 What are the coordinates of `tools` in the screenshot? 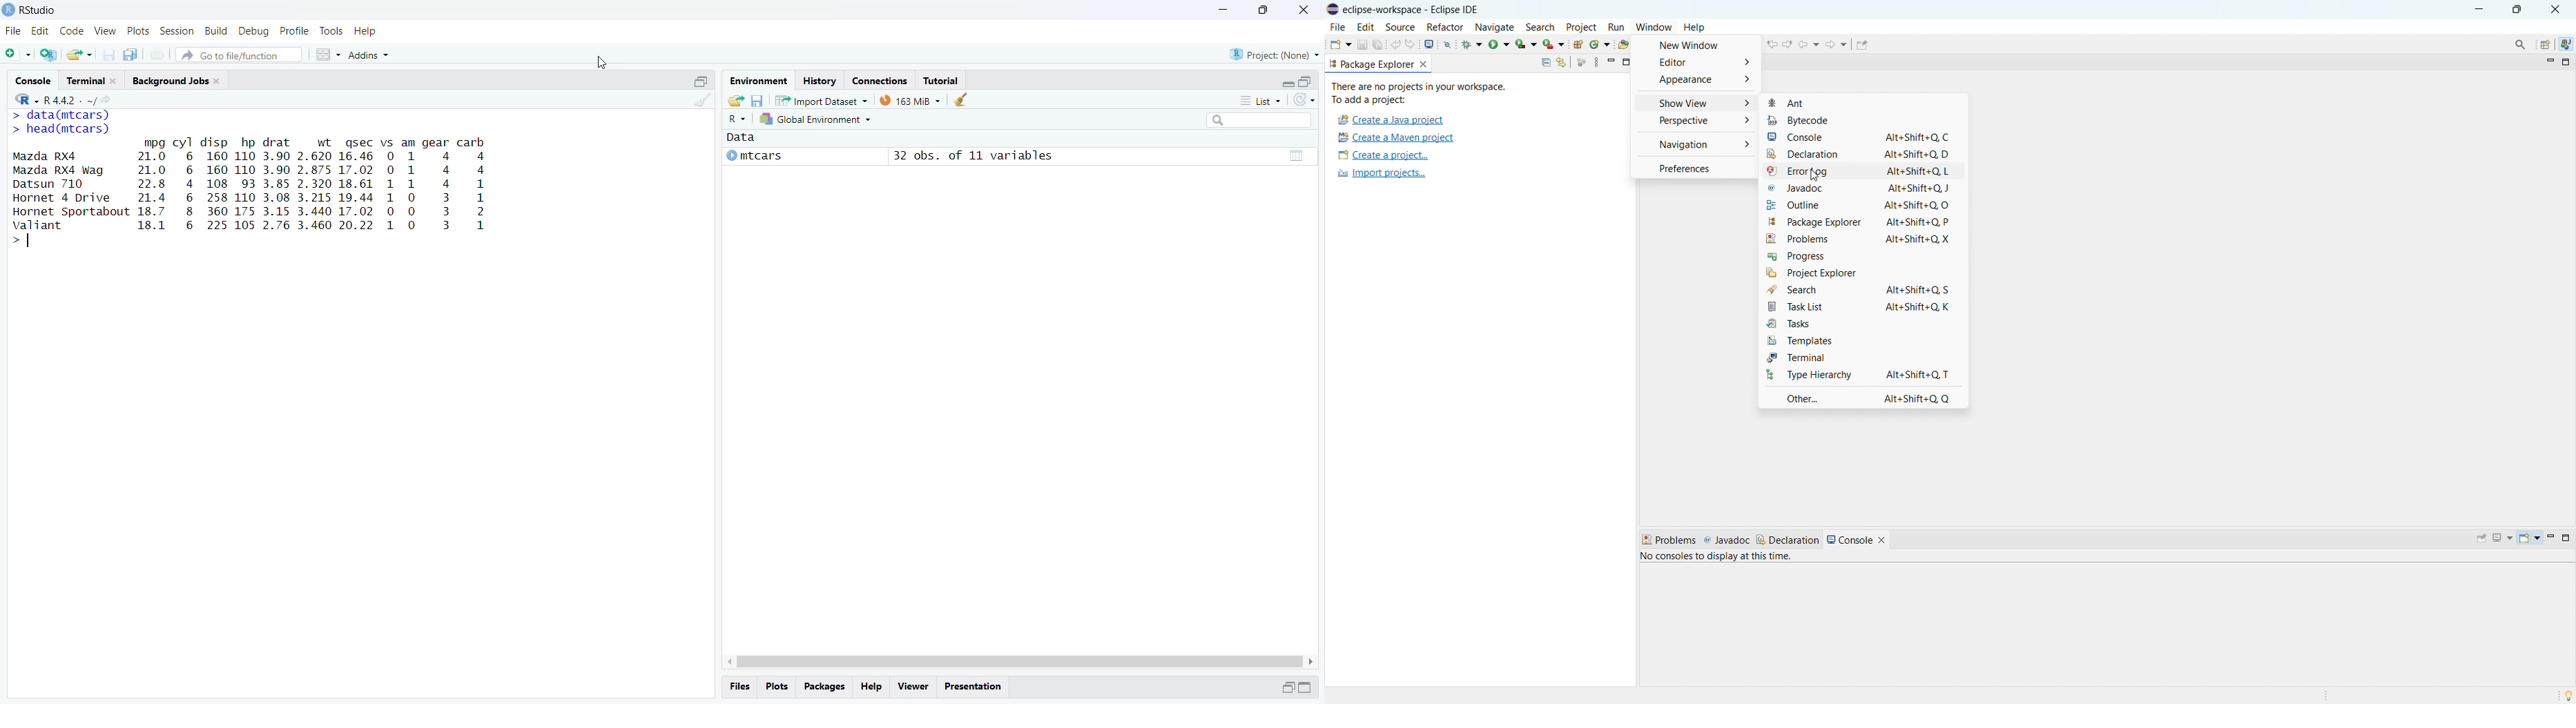 It's located at (332, 30).